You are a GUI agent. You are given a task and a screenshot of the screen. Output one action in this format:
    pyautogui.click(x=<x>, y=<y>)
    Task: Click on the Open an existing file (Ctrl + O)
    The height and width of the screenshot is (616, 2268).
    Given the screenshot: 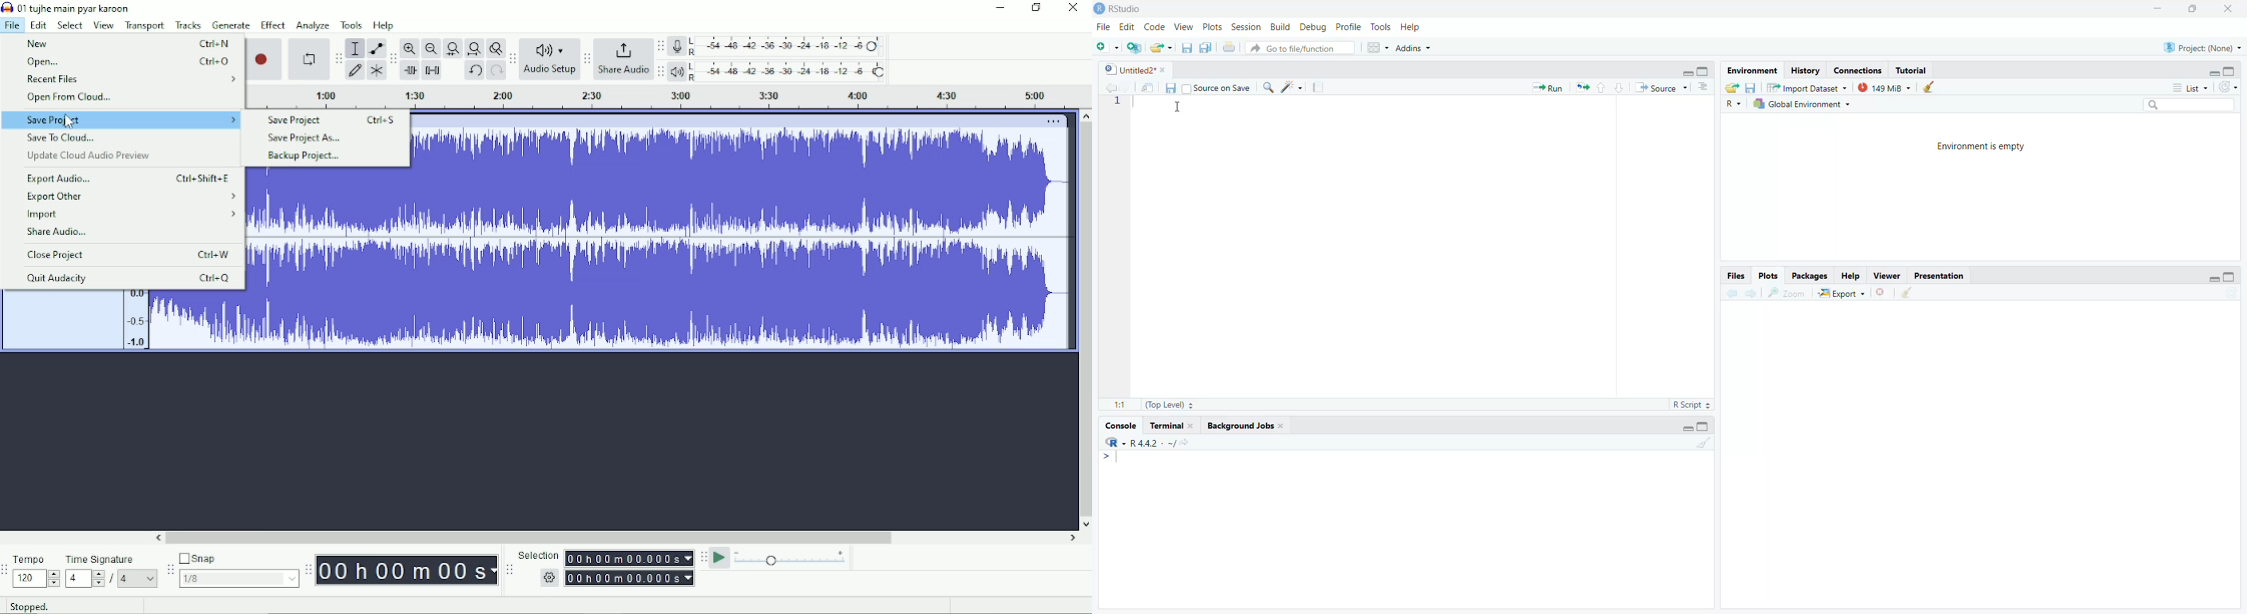 What is the action you would take?
    pyautogui.click(x=1161, y=48)
    